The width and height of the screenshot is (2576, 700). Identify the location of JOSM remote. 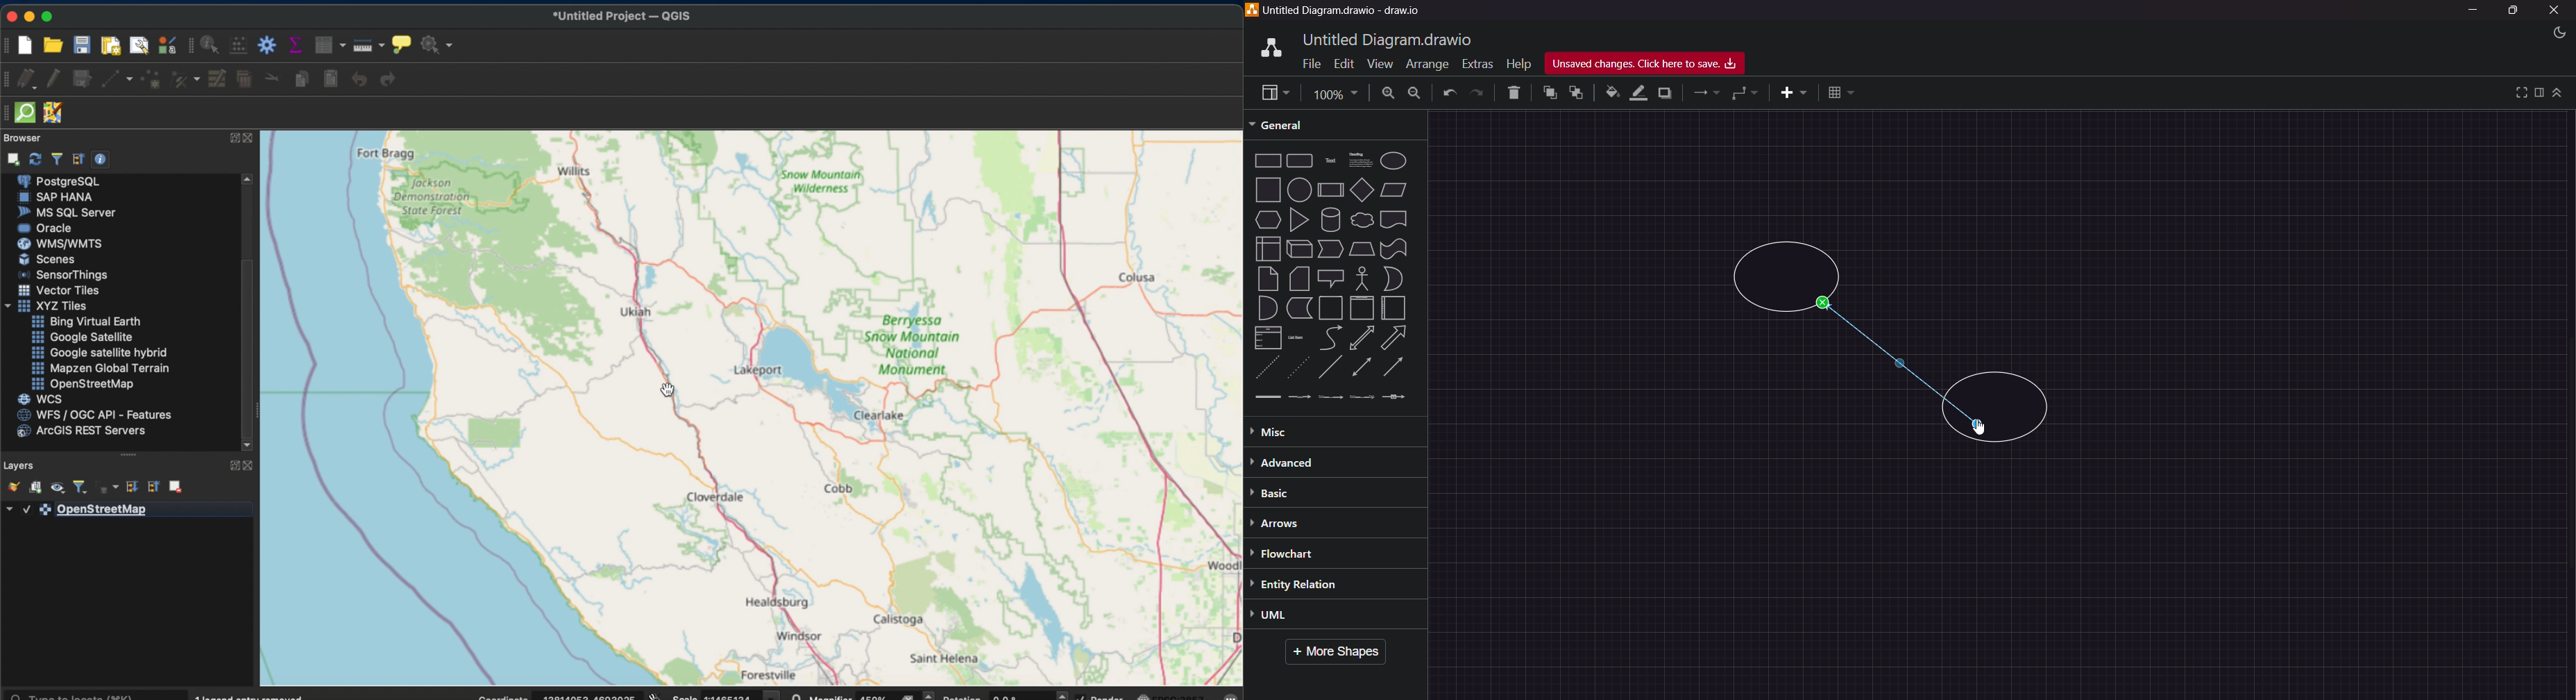
(52, 113).